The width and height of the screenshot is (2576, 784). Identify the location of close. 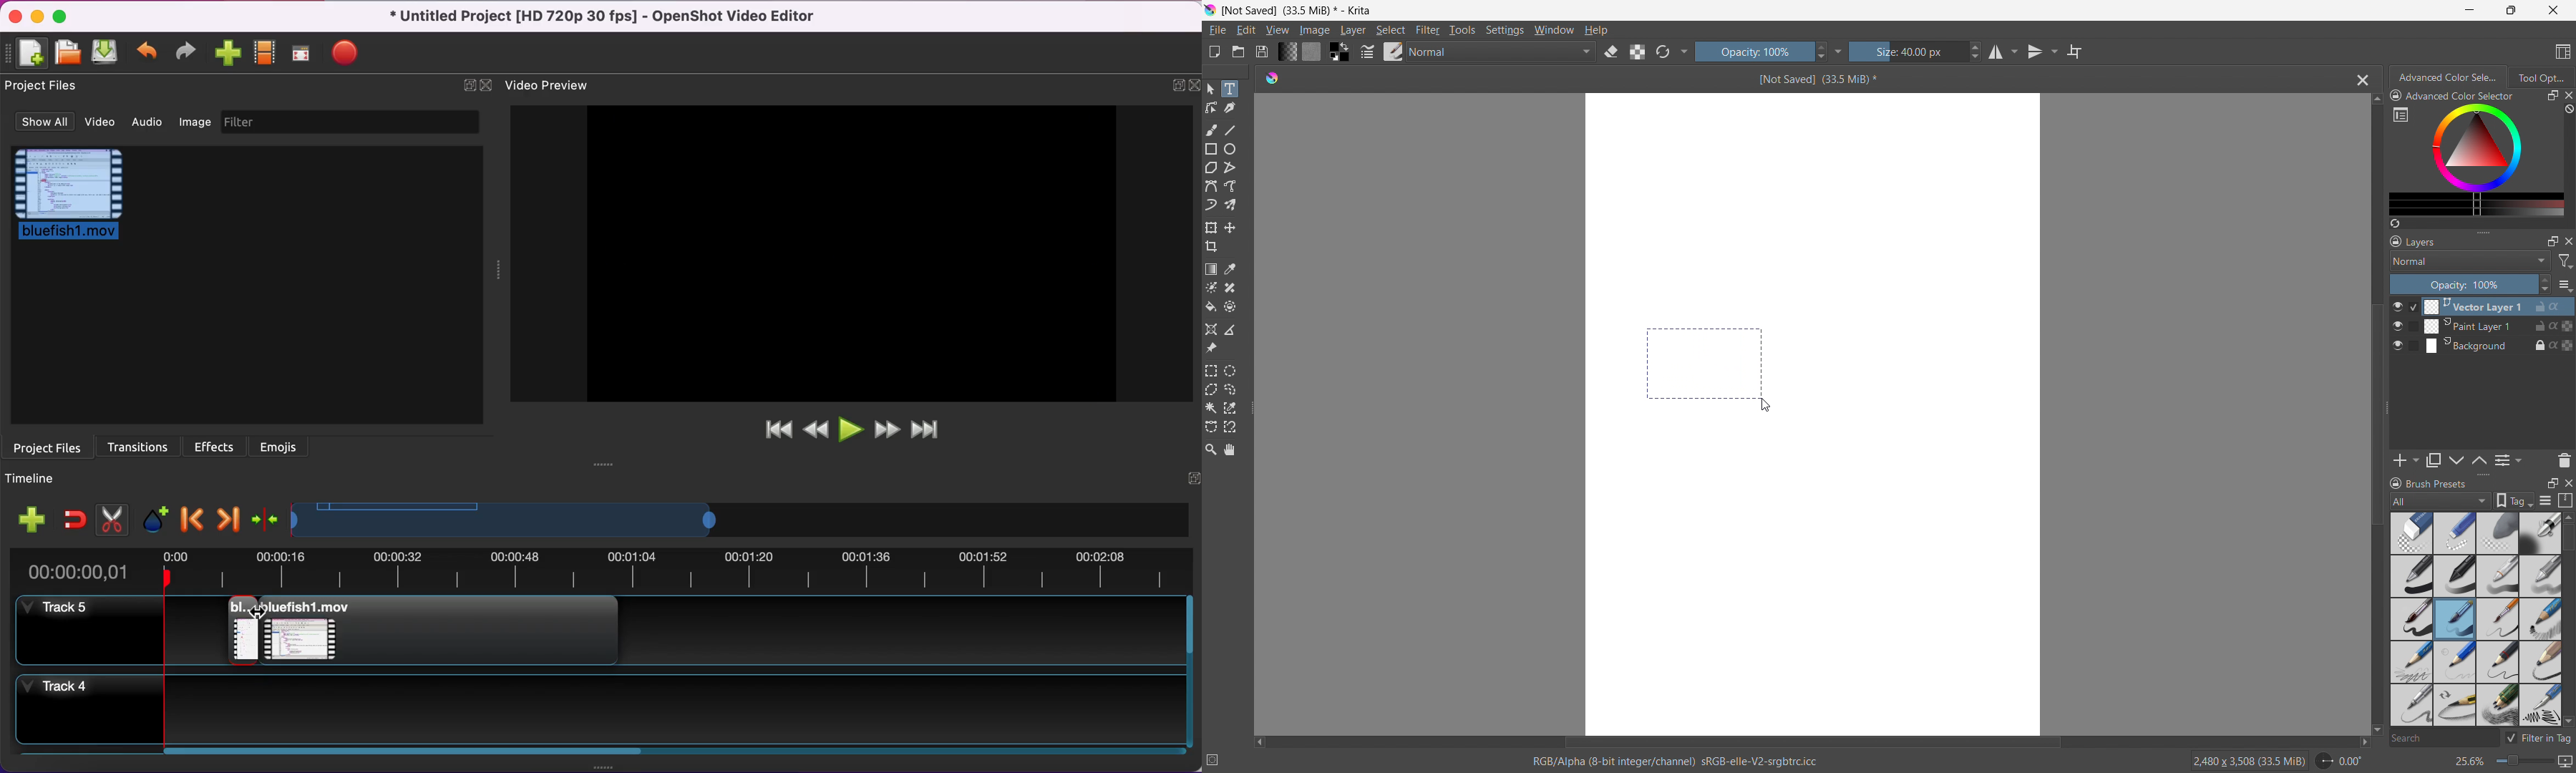
(14, 16).